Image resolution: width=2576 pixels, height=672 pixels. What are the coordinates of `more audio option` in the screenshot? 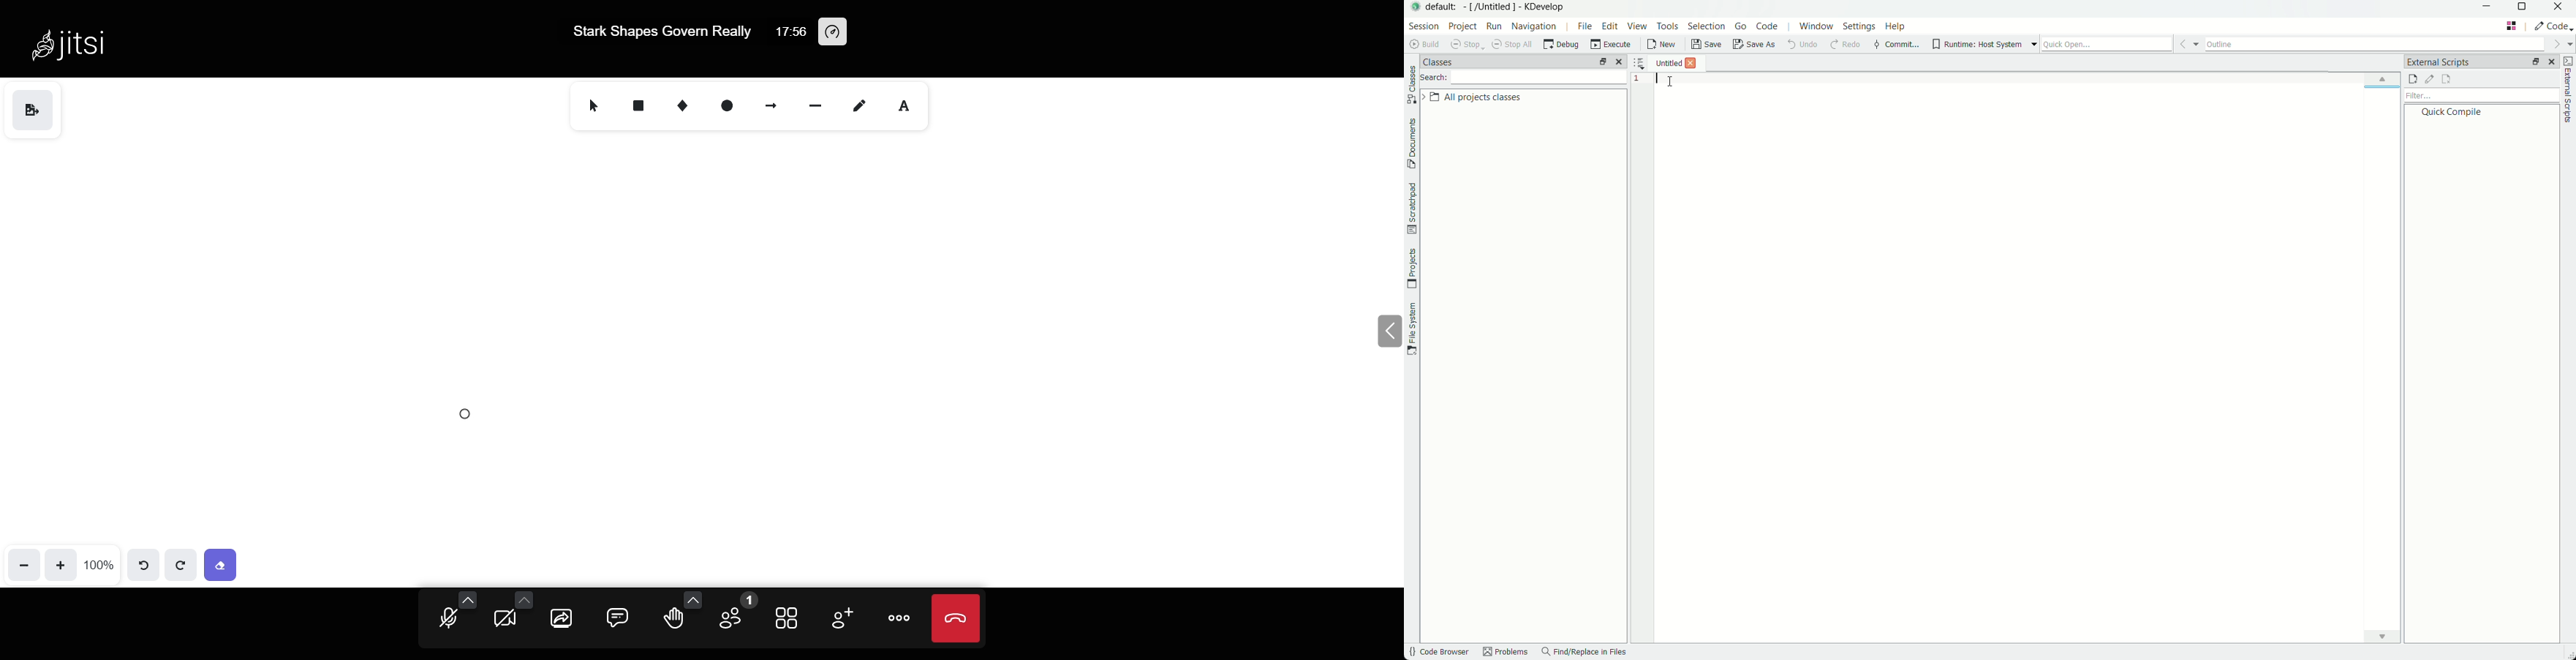 It's located at (468, 599).